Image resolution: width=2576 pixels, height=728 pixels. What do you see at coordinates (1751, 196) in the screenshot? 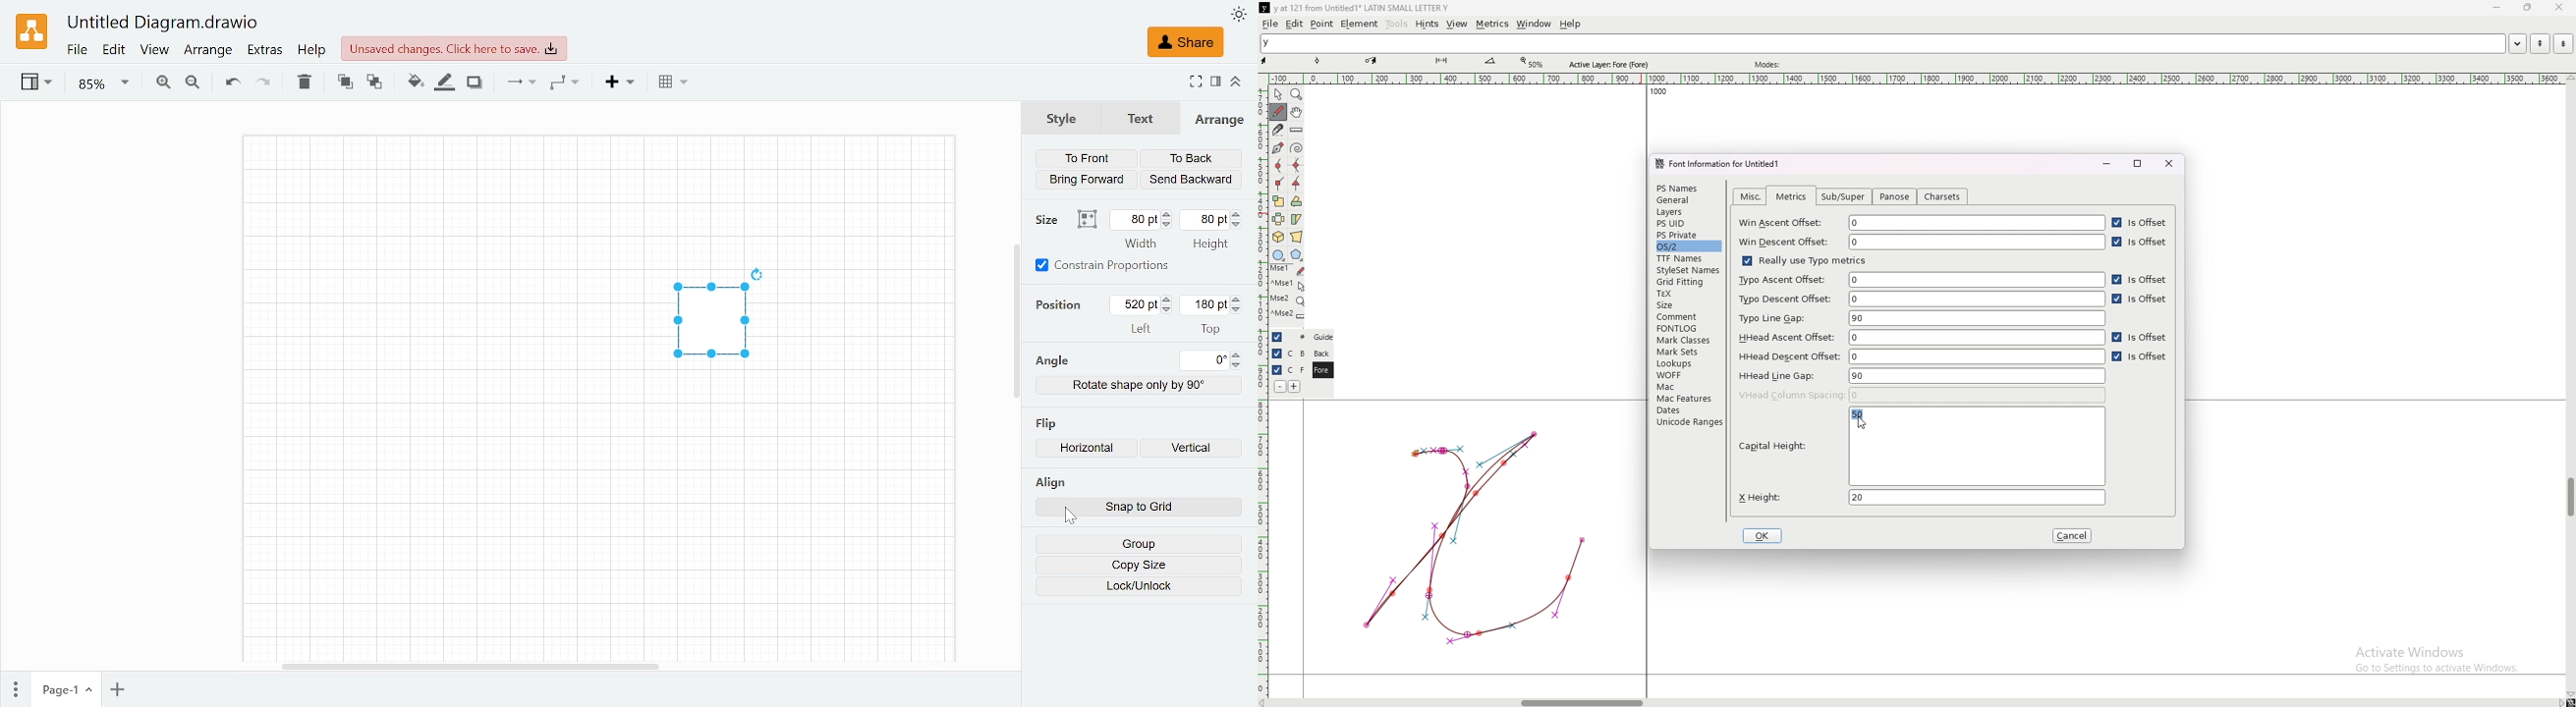
I see `misc` at bounding box center [1751, 196].